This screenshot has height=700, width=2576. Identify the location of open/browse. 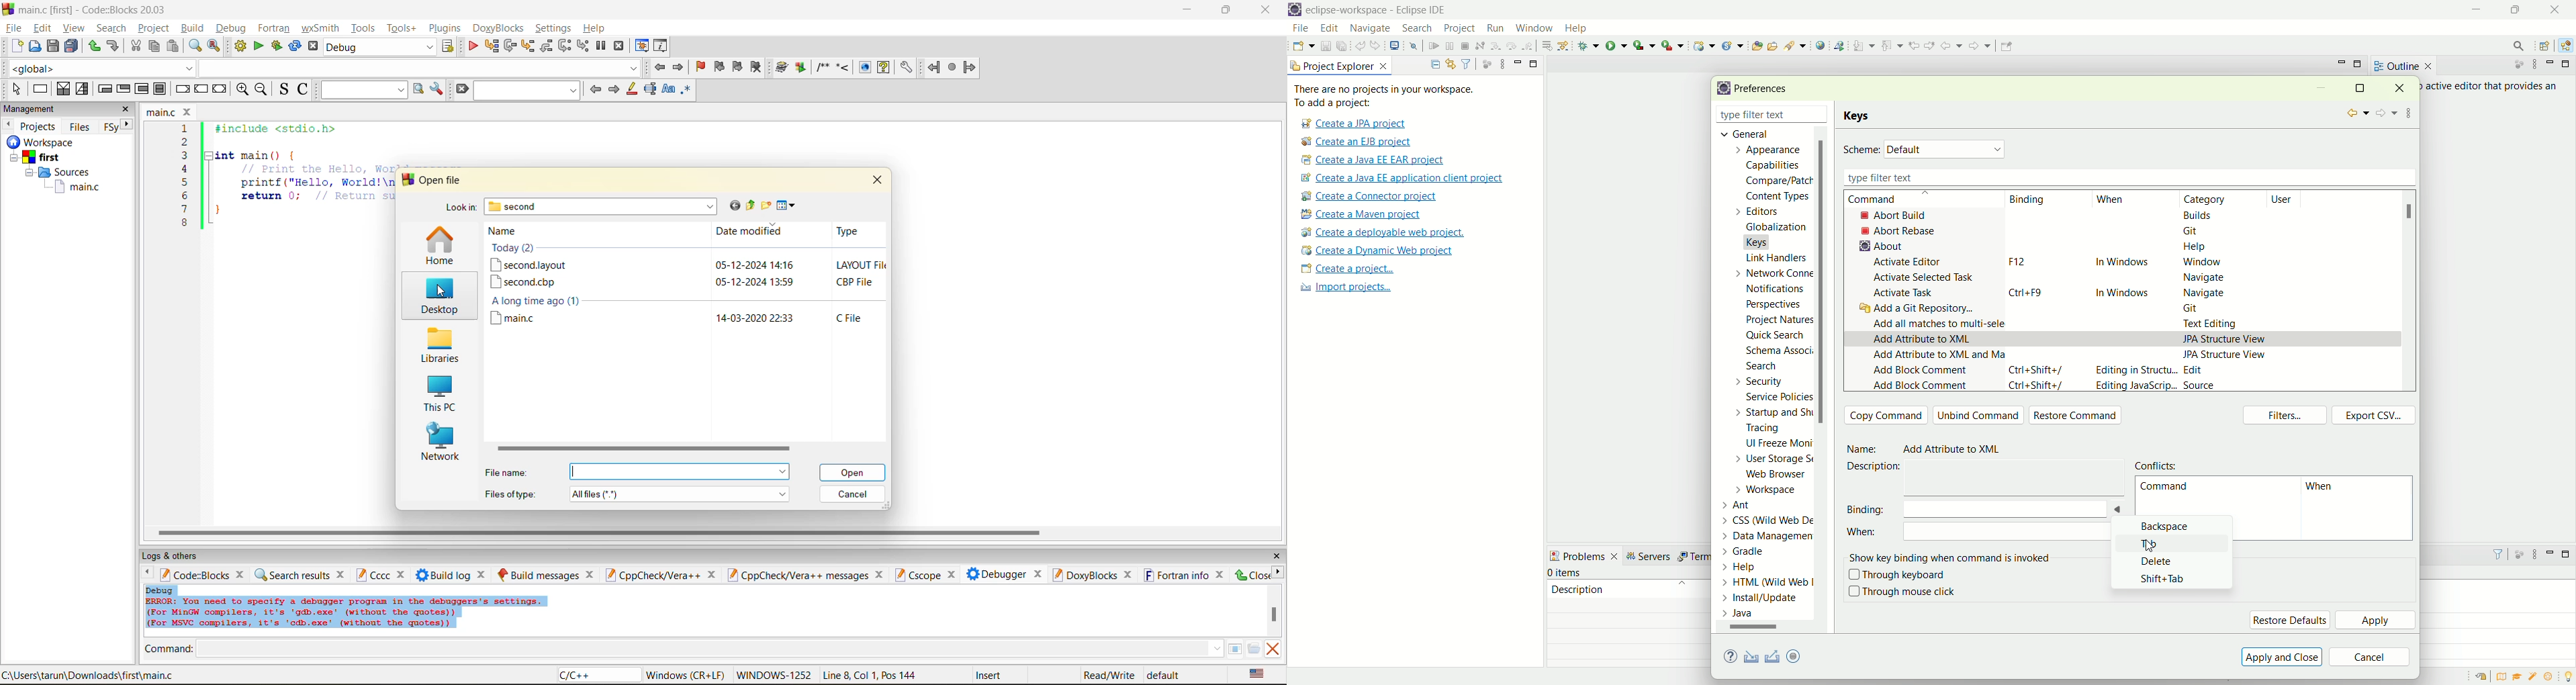
(1254, 649).